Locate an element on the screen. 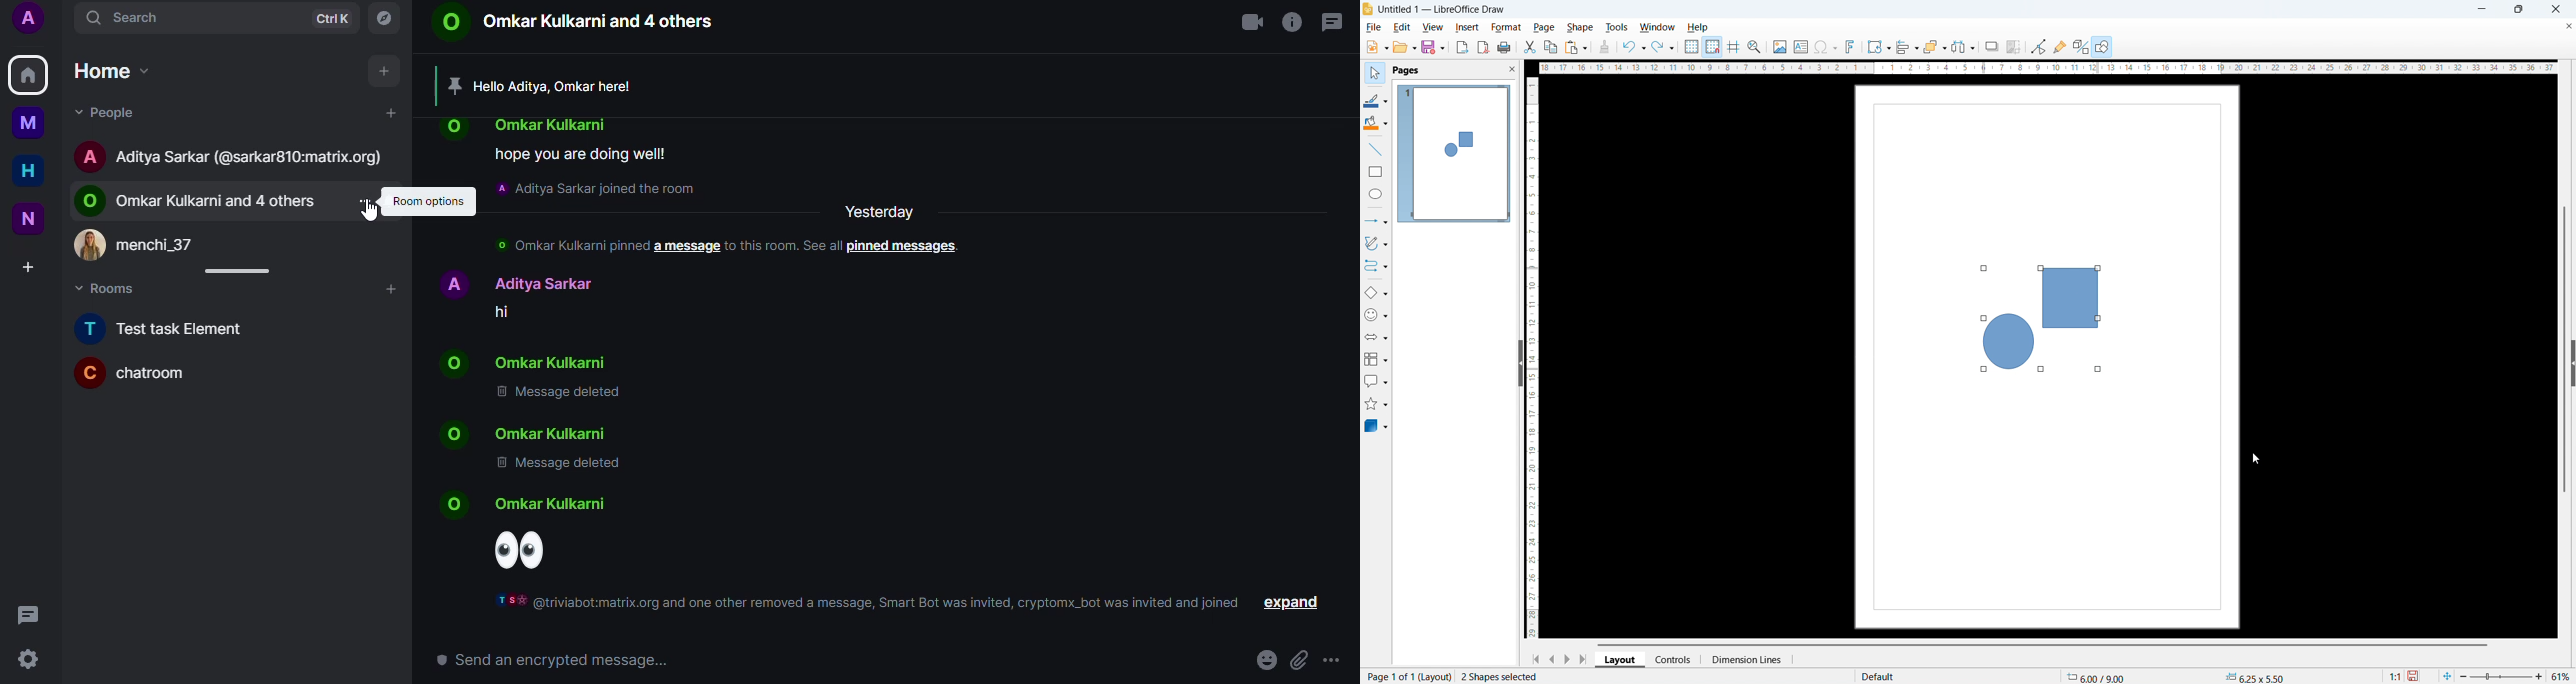 Image resolution: width=2576 pixels, height=700 pixels. dimension lines is located at coordinates (1745, 660).